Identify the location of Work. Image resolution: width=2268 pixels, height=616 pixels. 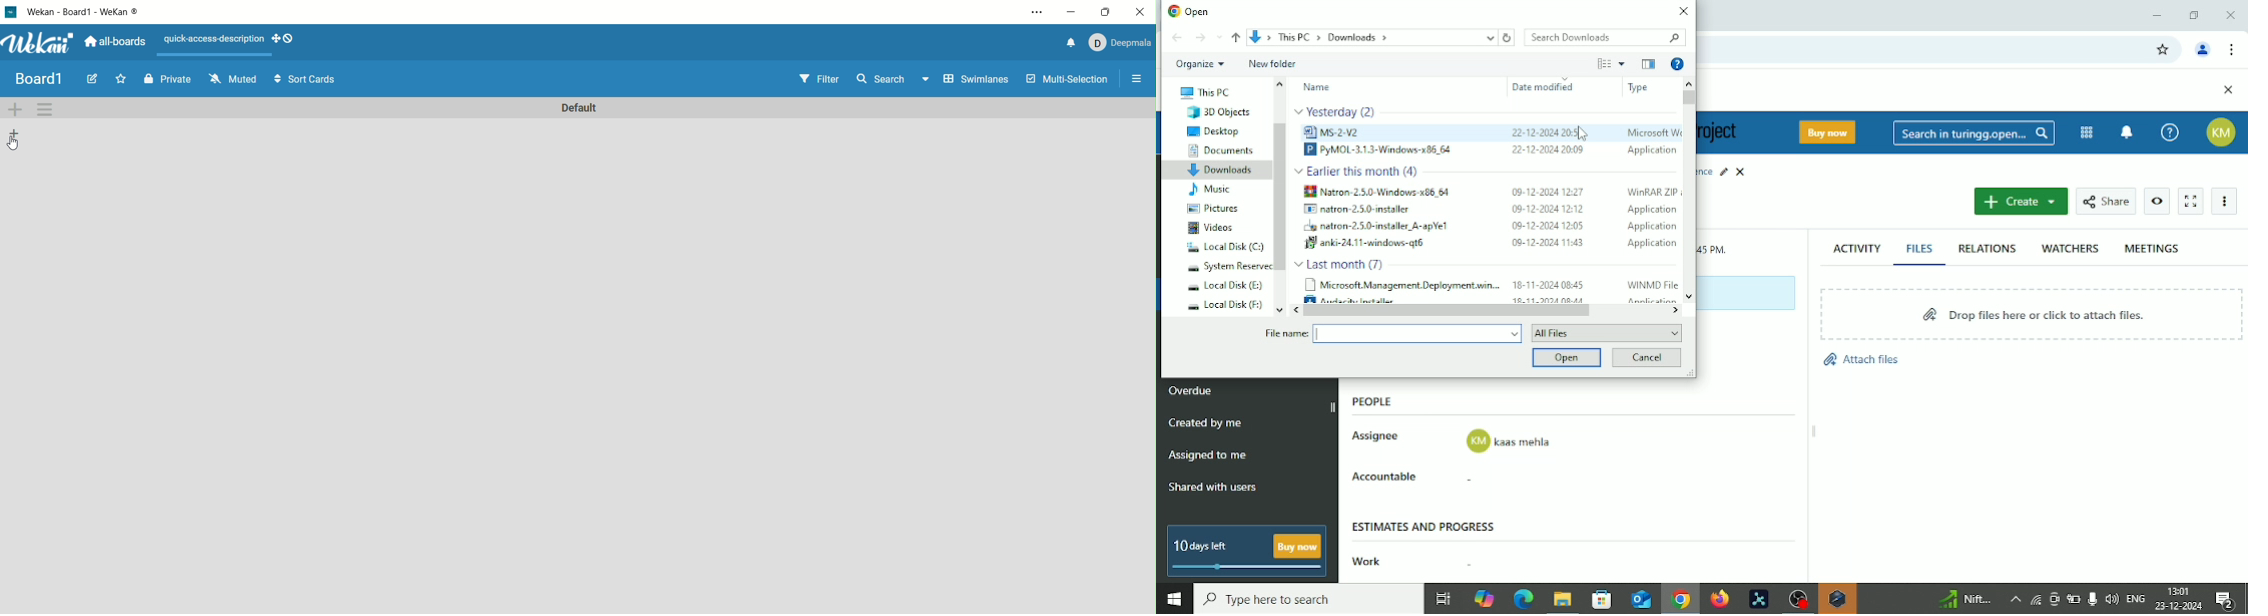
(1364, 562).